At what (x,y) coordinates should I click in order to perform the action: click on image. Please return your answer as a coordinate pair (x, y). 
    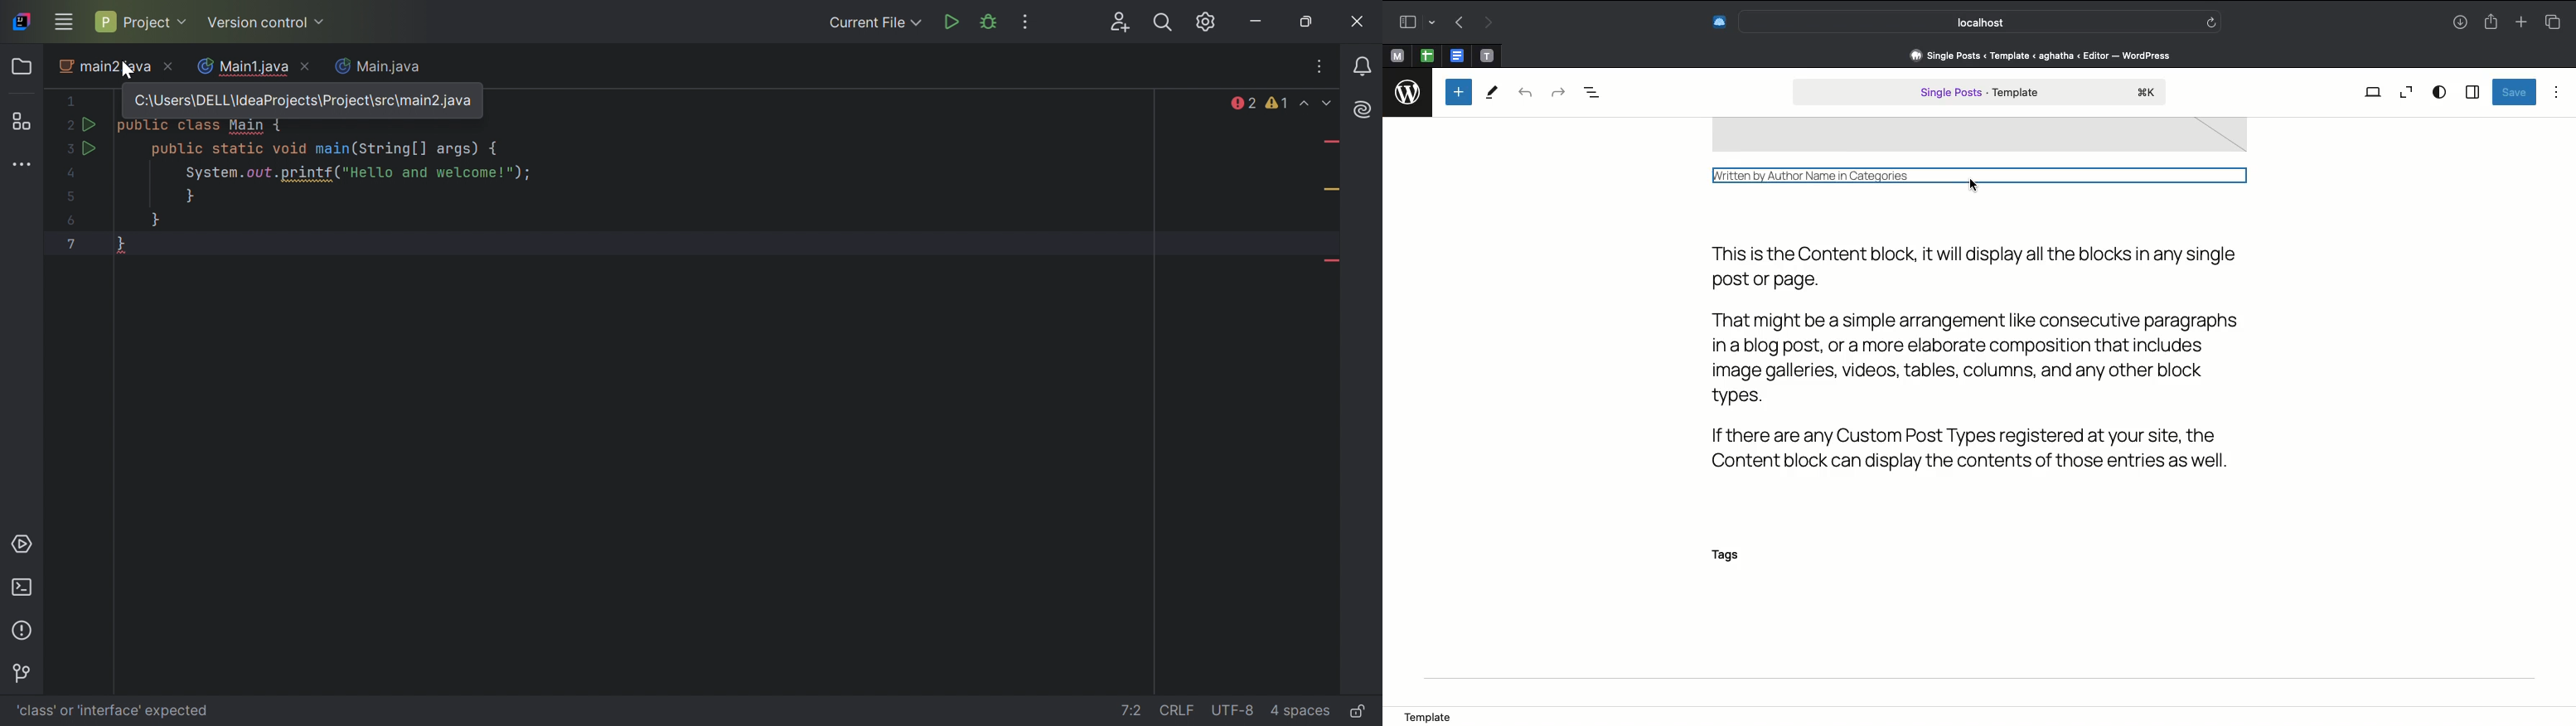
    Looking at the image, I should click on (1978, 137).